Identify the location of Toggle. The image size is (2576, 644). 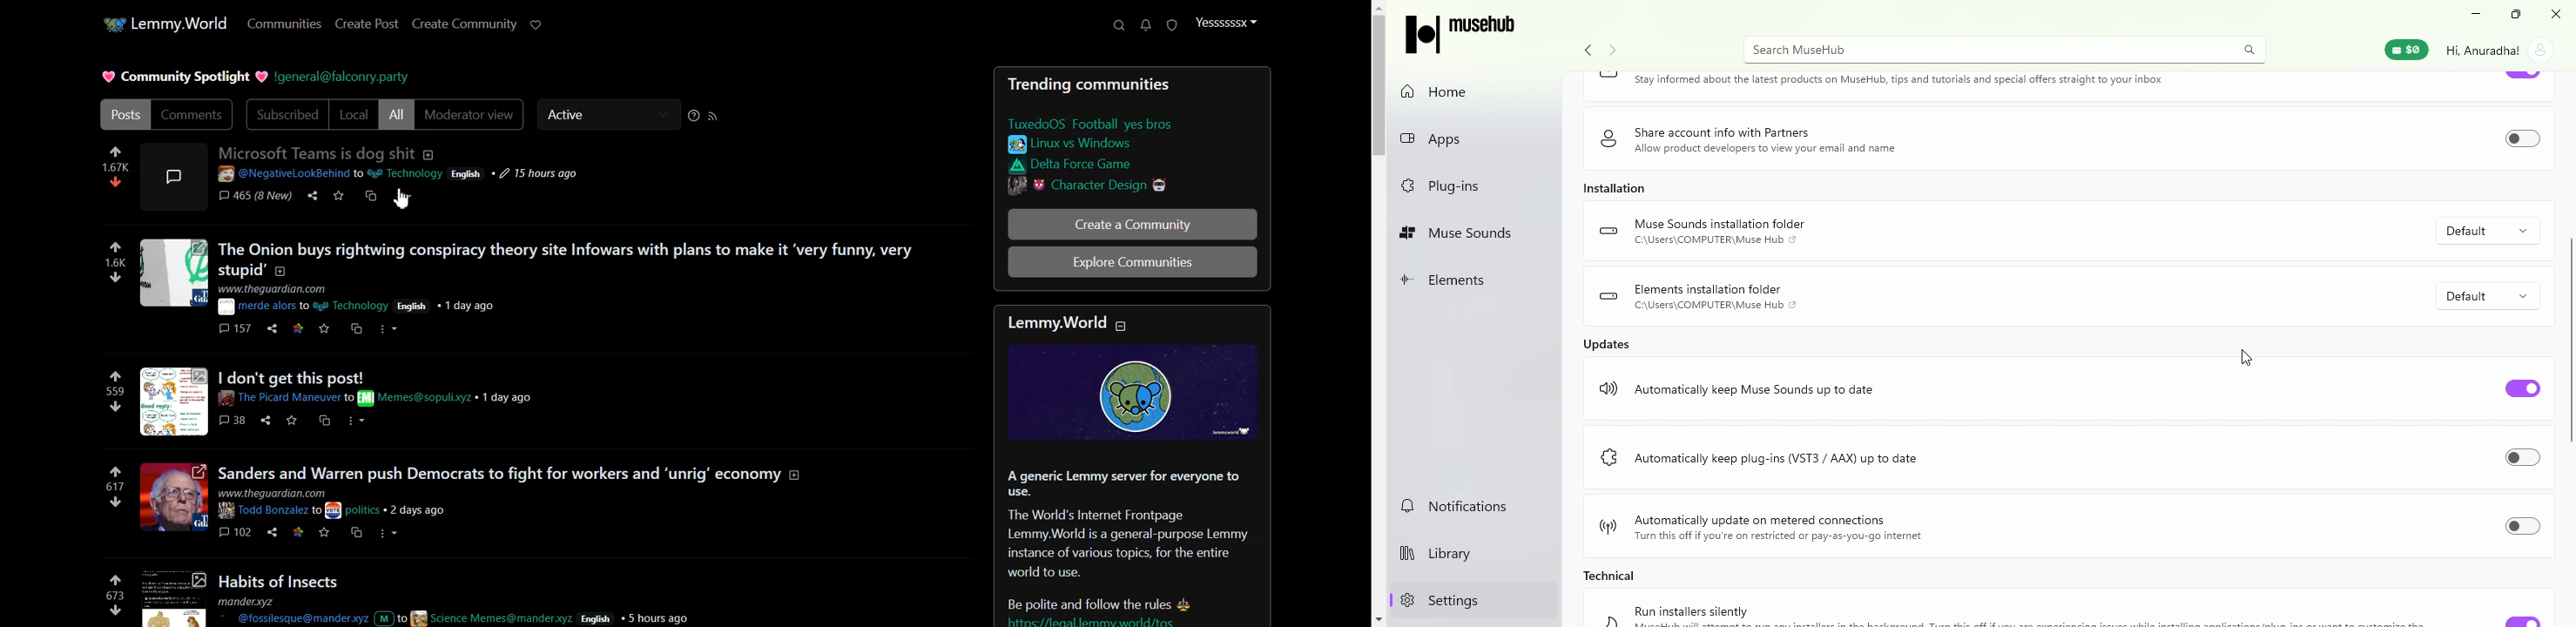
(2522, 139).